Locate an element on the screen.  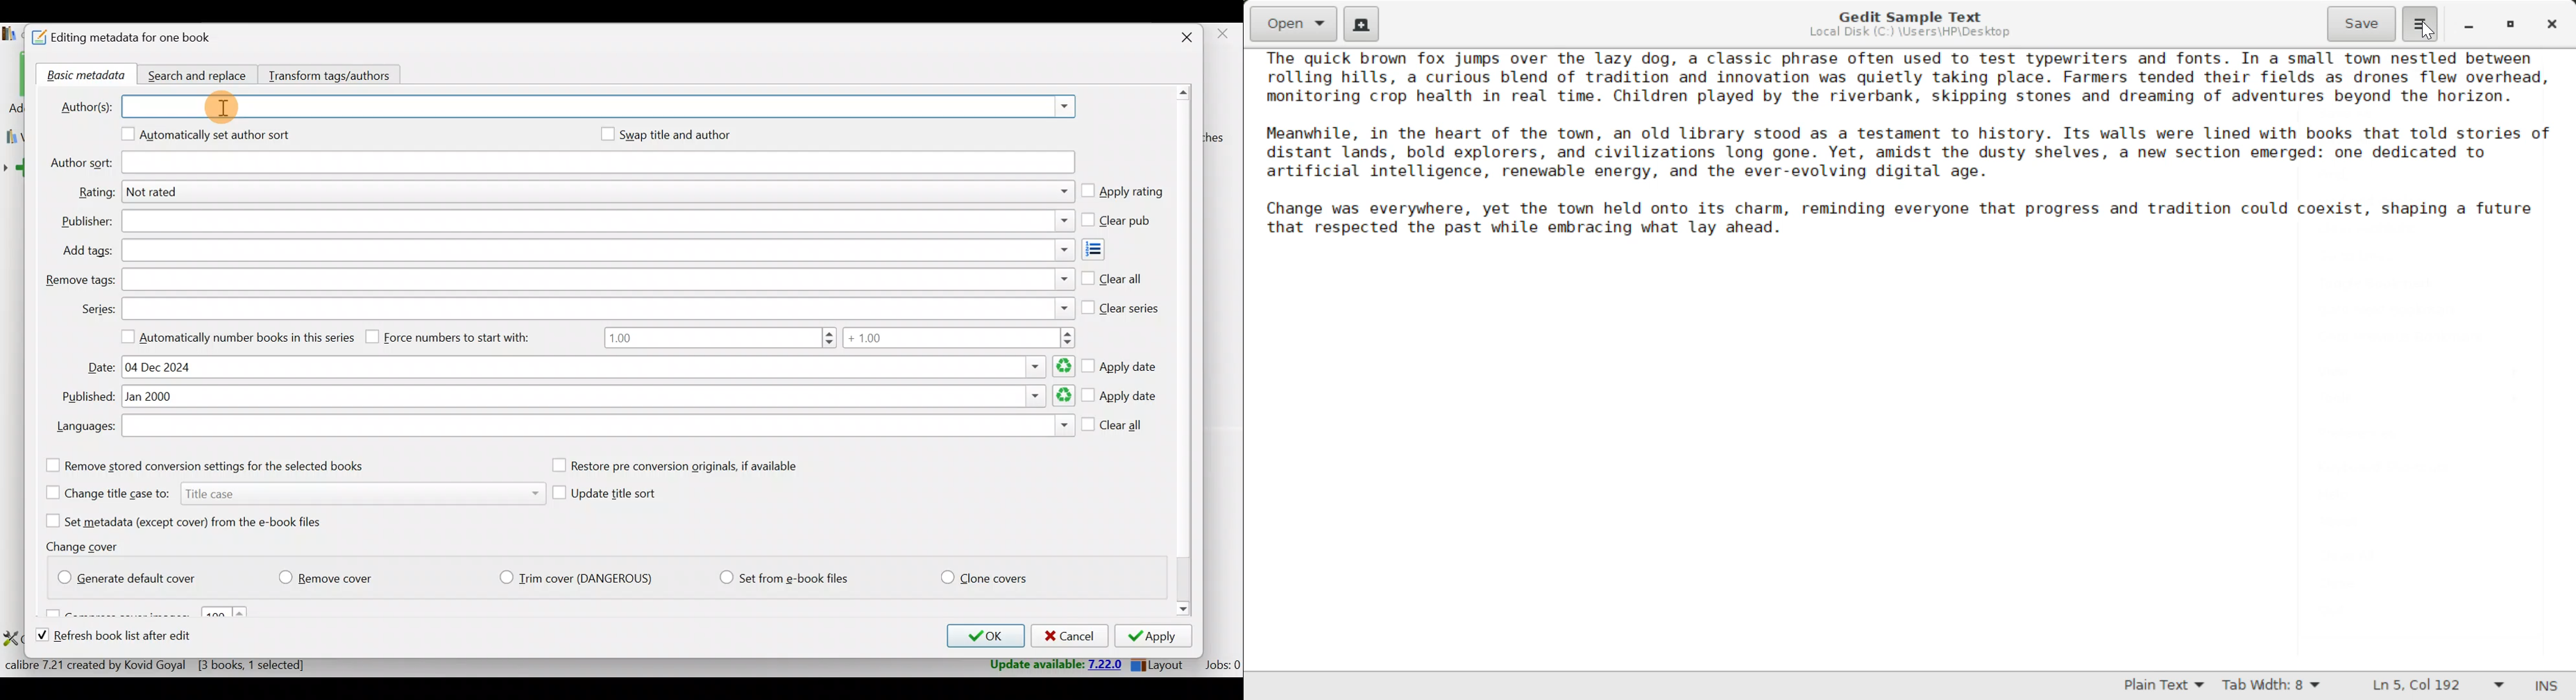
Rating is located at coordinates (600, 194).